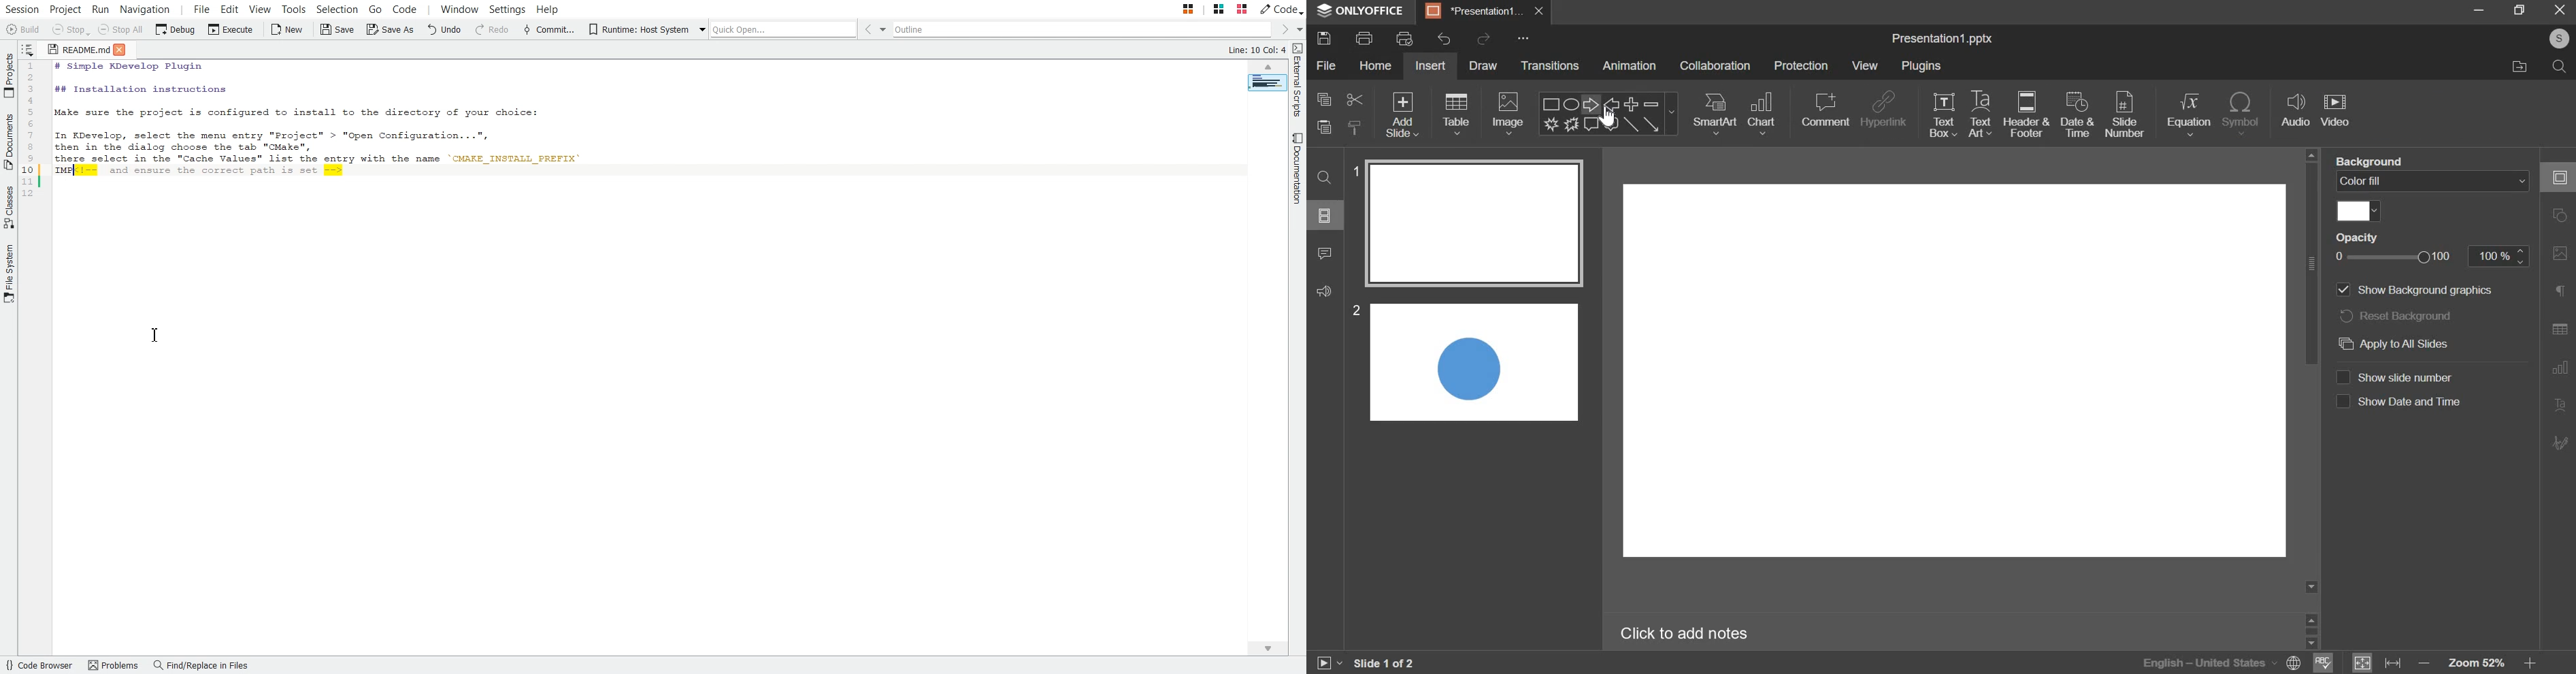 This screenshot has height=700, width=2576. I want to click on chart, so click(1762, 114).